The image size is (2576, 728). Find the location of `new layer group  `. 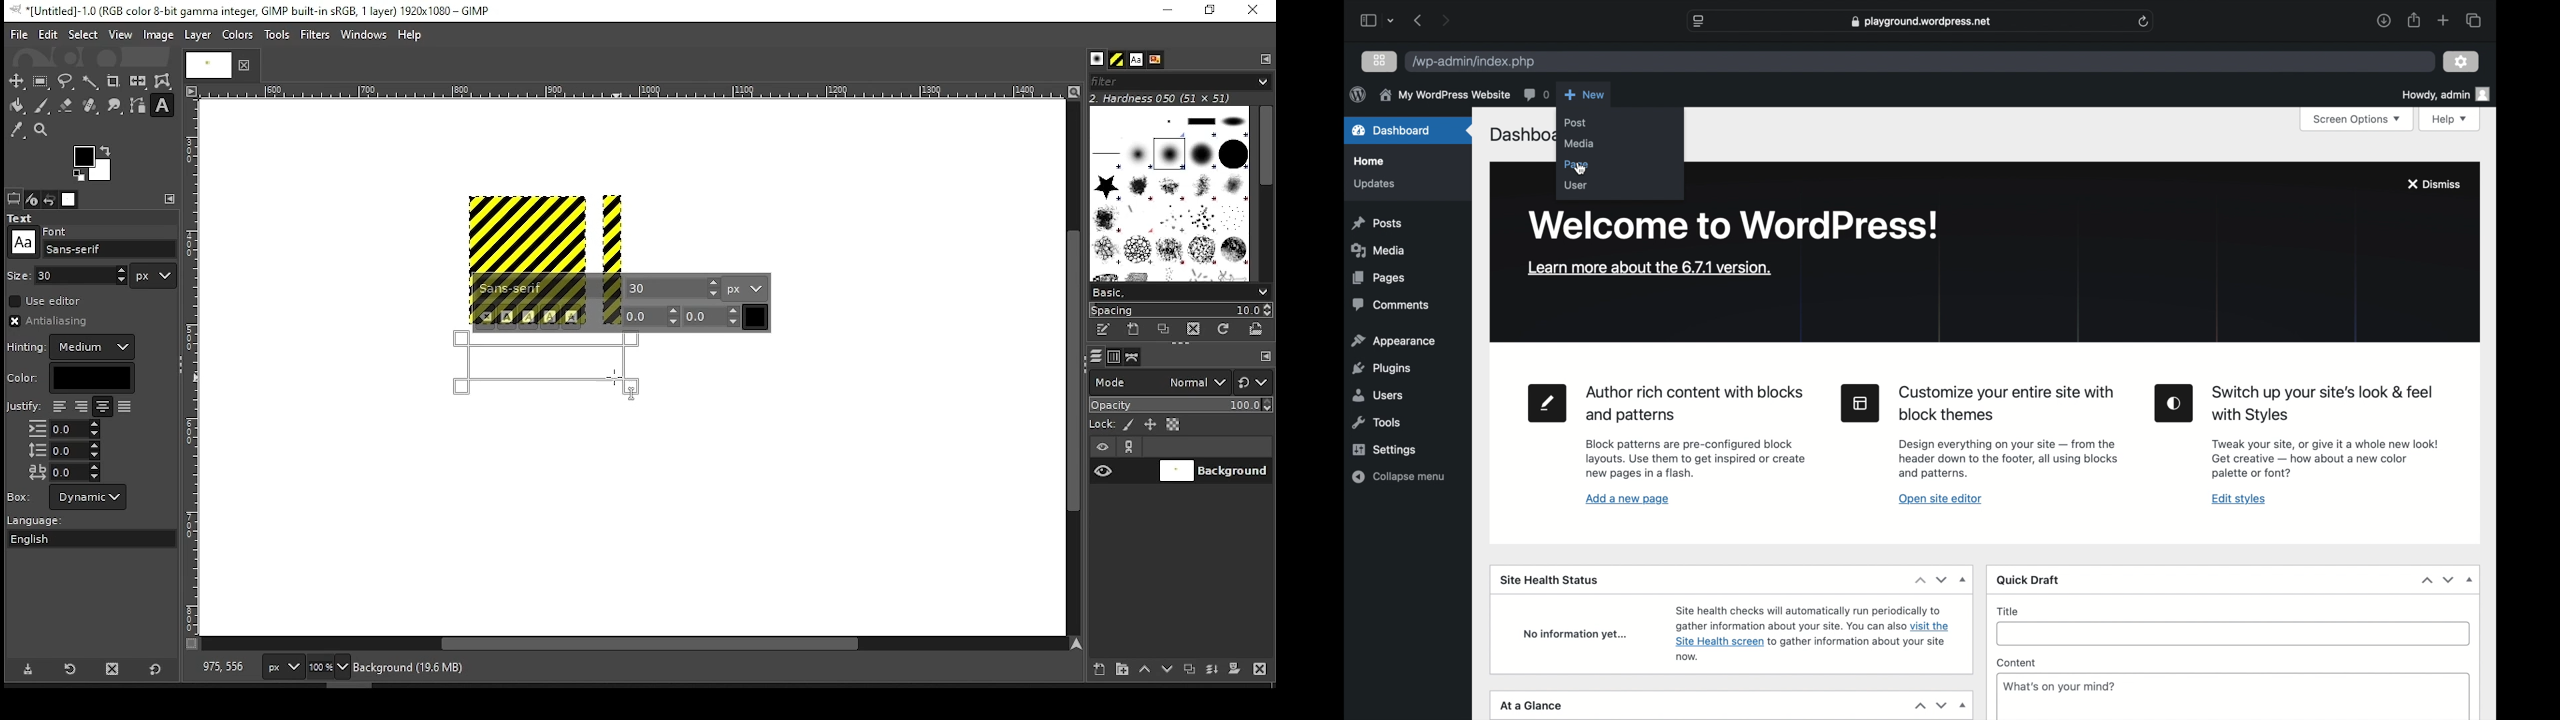

new layer group   is located at coordinates (1121, 669).